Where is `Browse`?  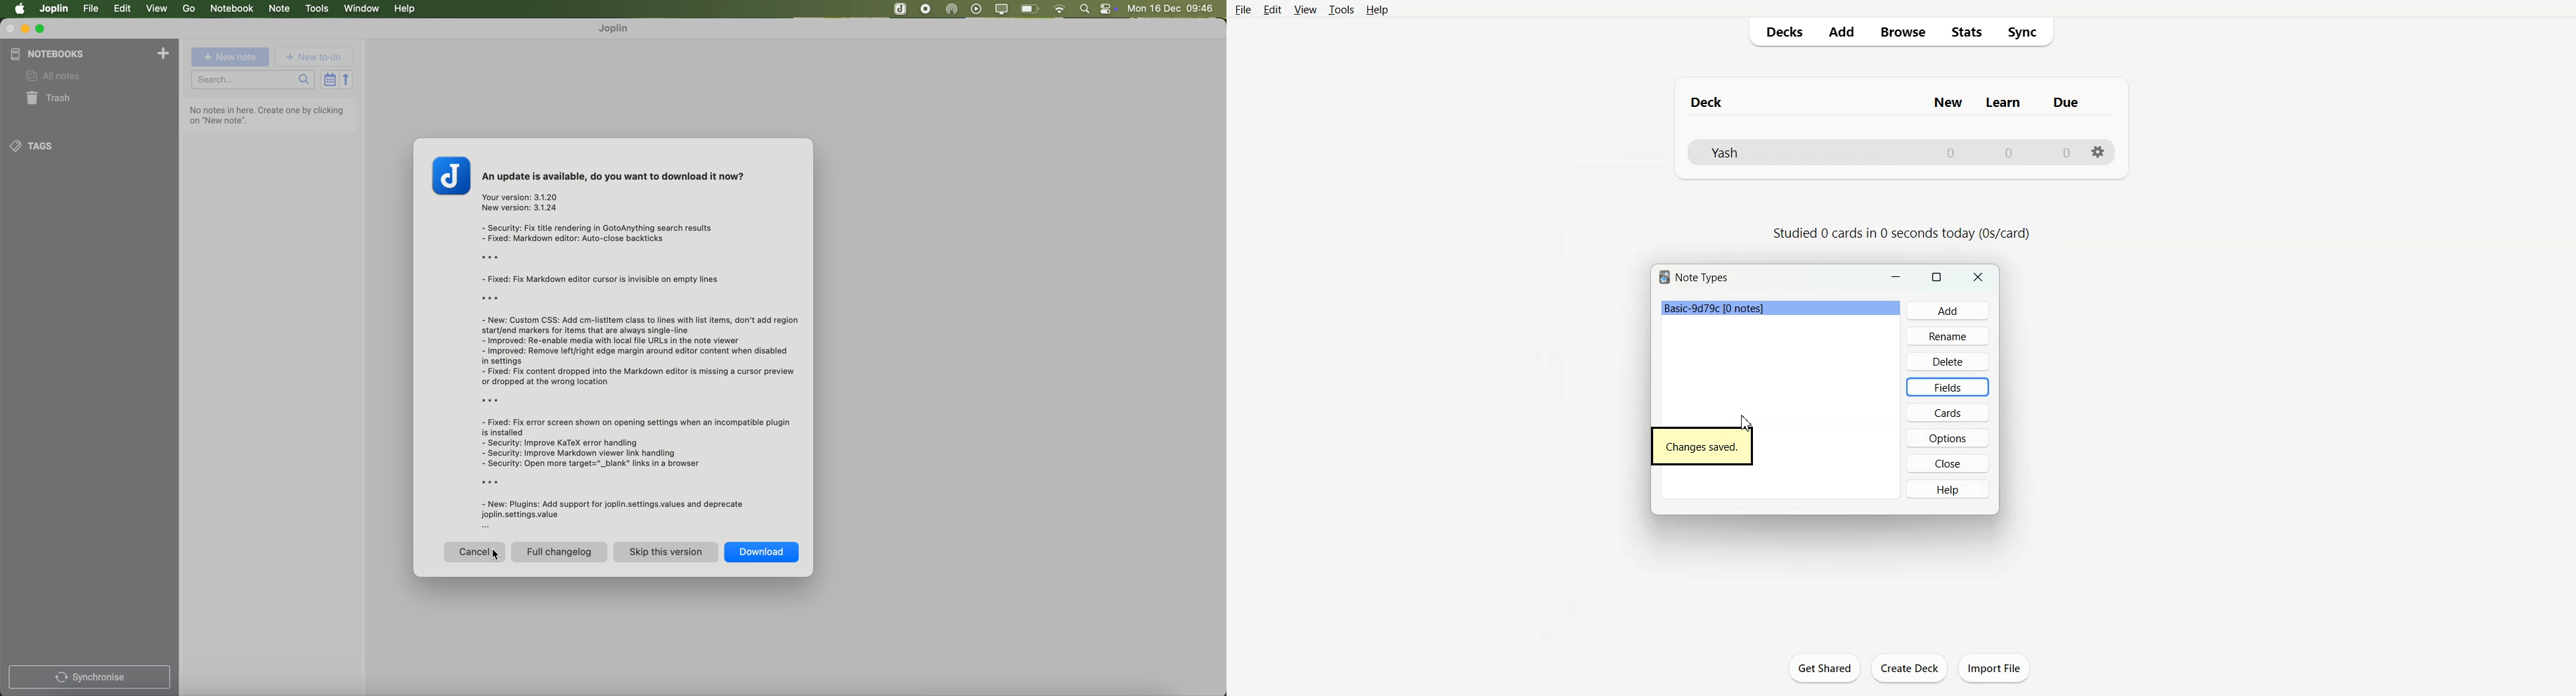 Browse is located at coordinates (1902, 32).